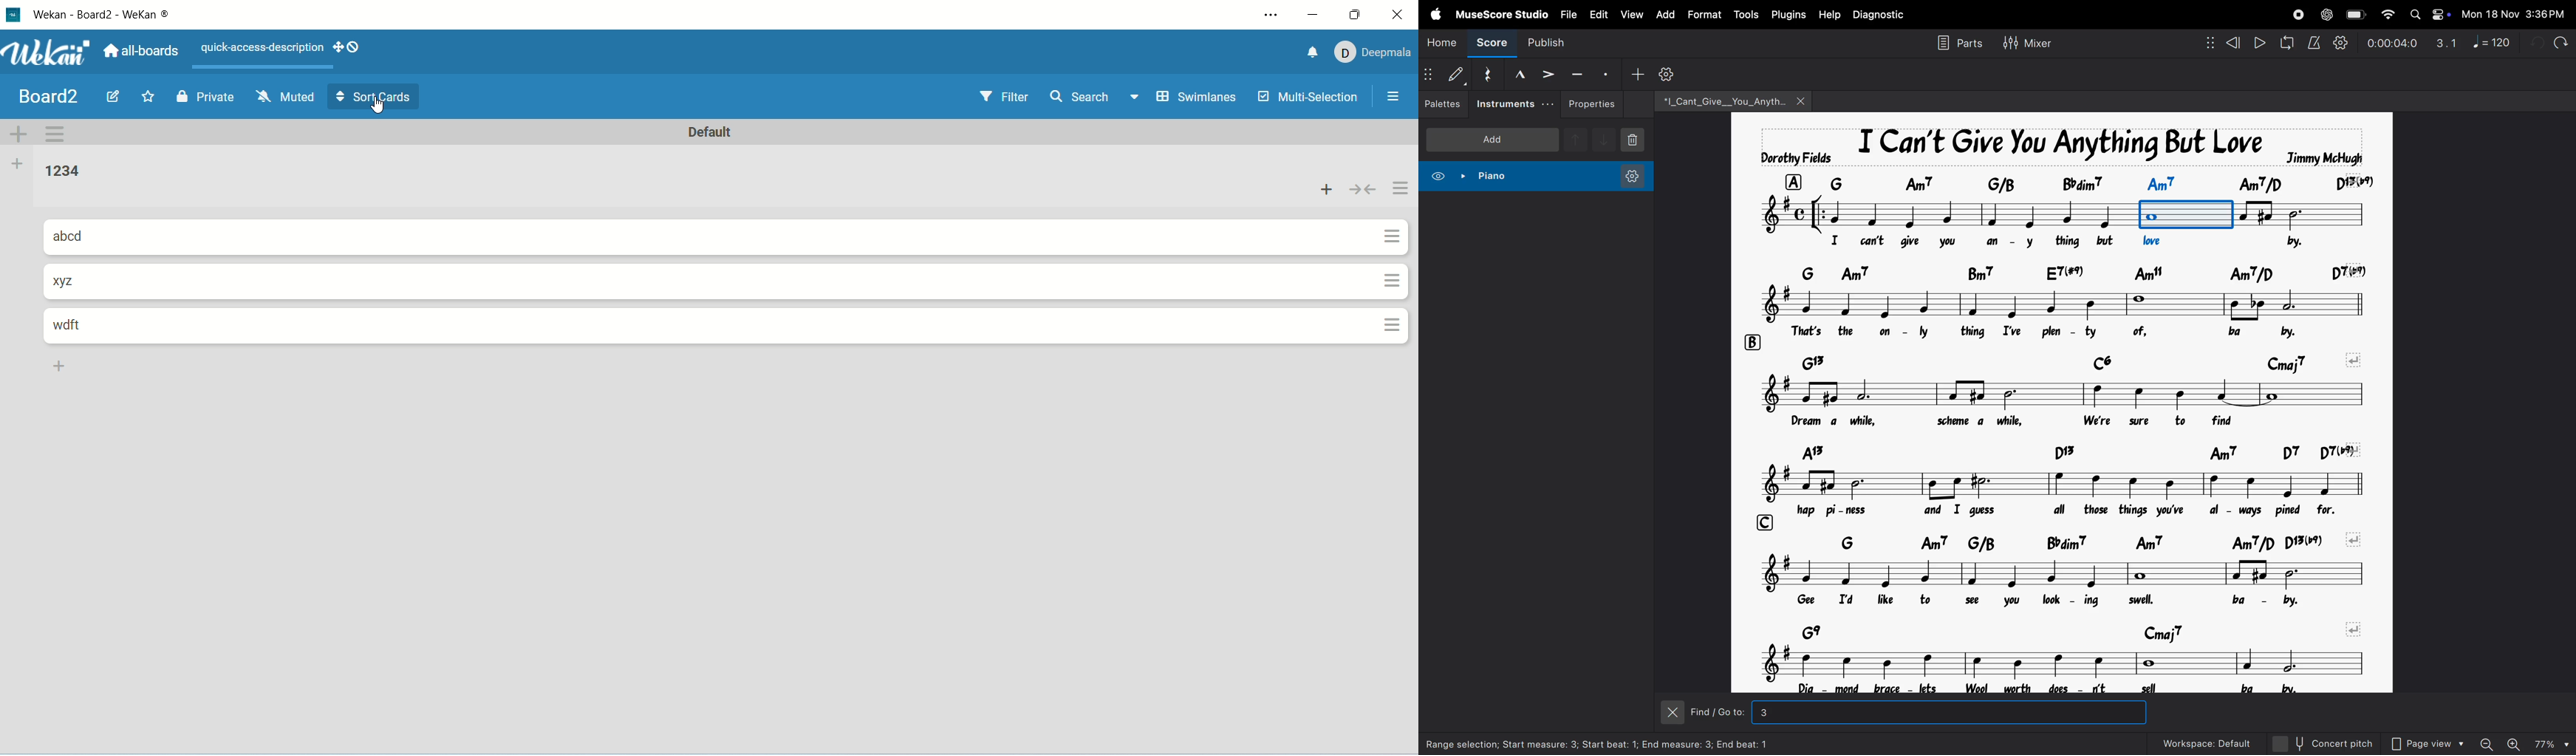 The image size is (2576, 756). What do you see at coordinates (1594, 104) in the screenshot?
I see `properties` at bounding box center [1594, 104].